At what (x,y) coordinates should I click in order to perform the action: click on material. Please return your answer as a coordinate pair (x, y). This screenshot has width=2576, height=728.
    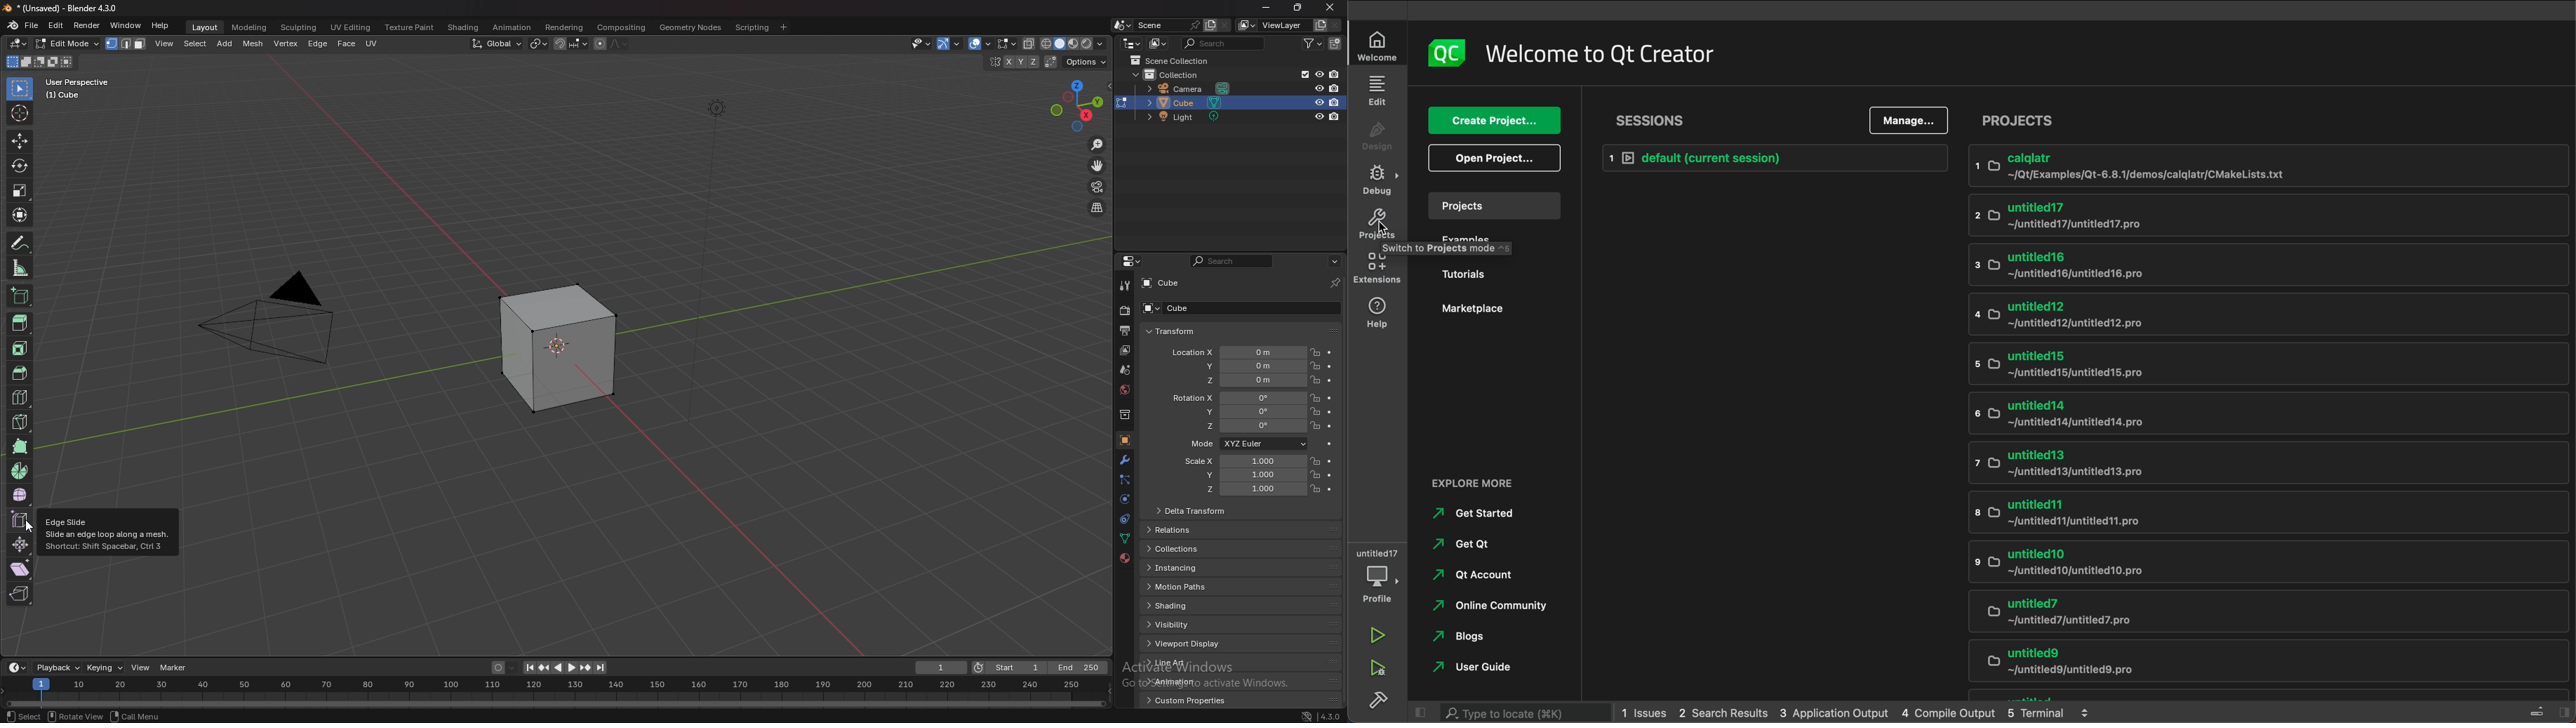
    Looking at the image, I should click on (1126, 557).